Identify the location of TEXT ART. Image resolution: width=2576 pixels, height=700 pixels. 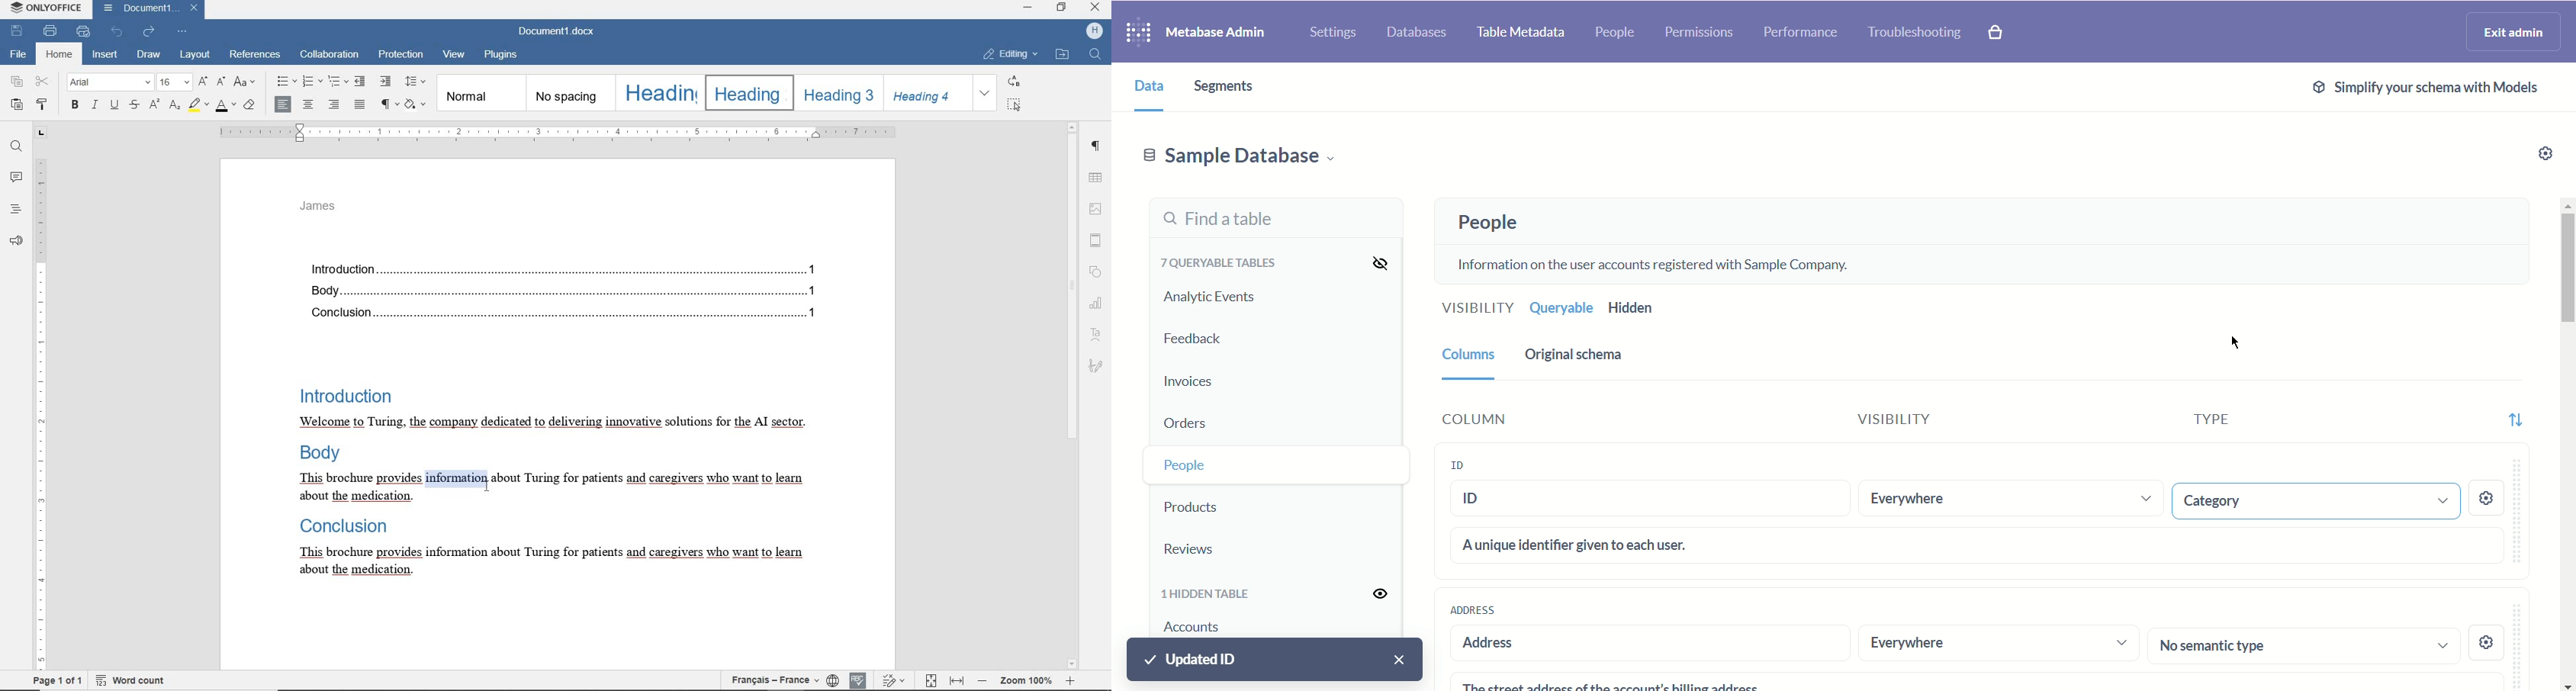
(1098, 334).